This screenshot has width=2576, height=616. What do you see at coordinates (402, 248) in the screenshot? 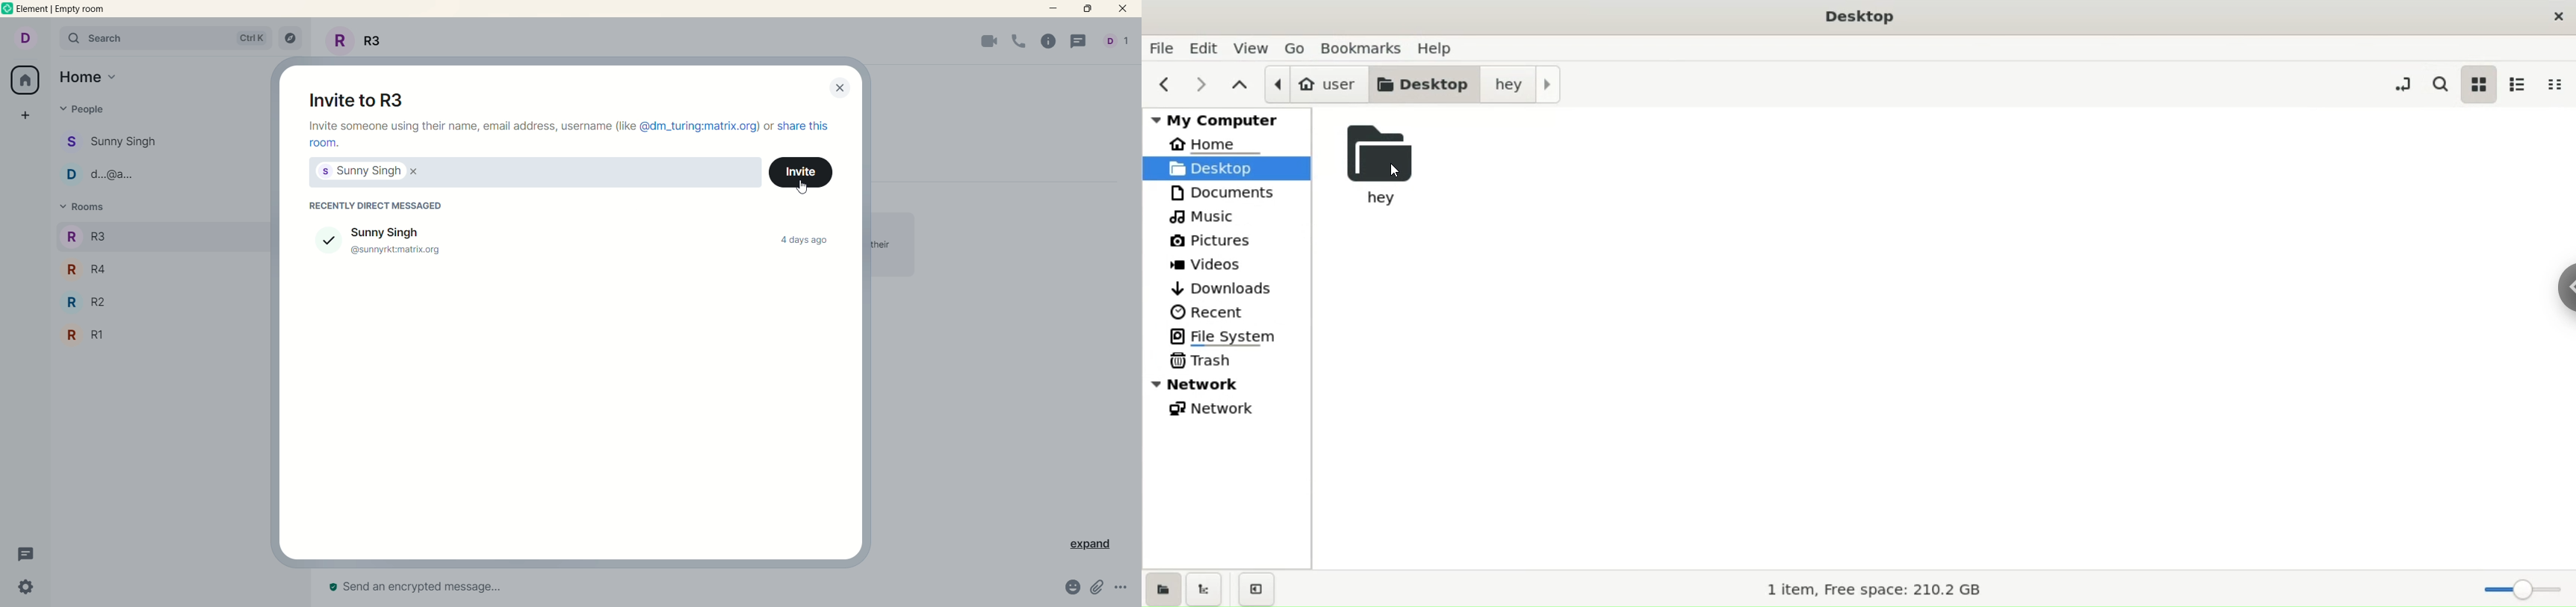
I see `@sunnyrkt:matrix.org` at bounding box center [402, 248].